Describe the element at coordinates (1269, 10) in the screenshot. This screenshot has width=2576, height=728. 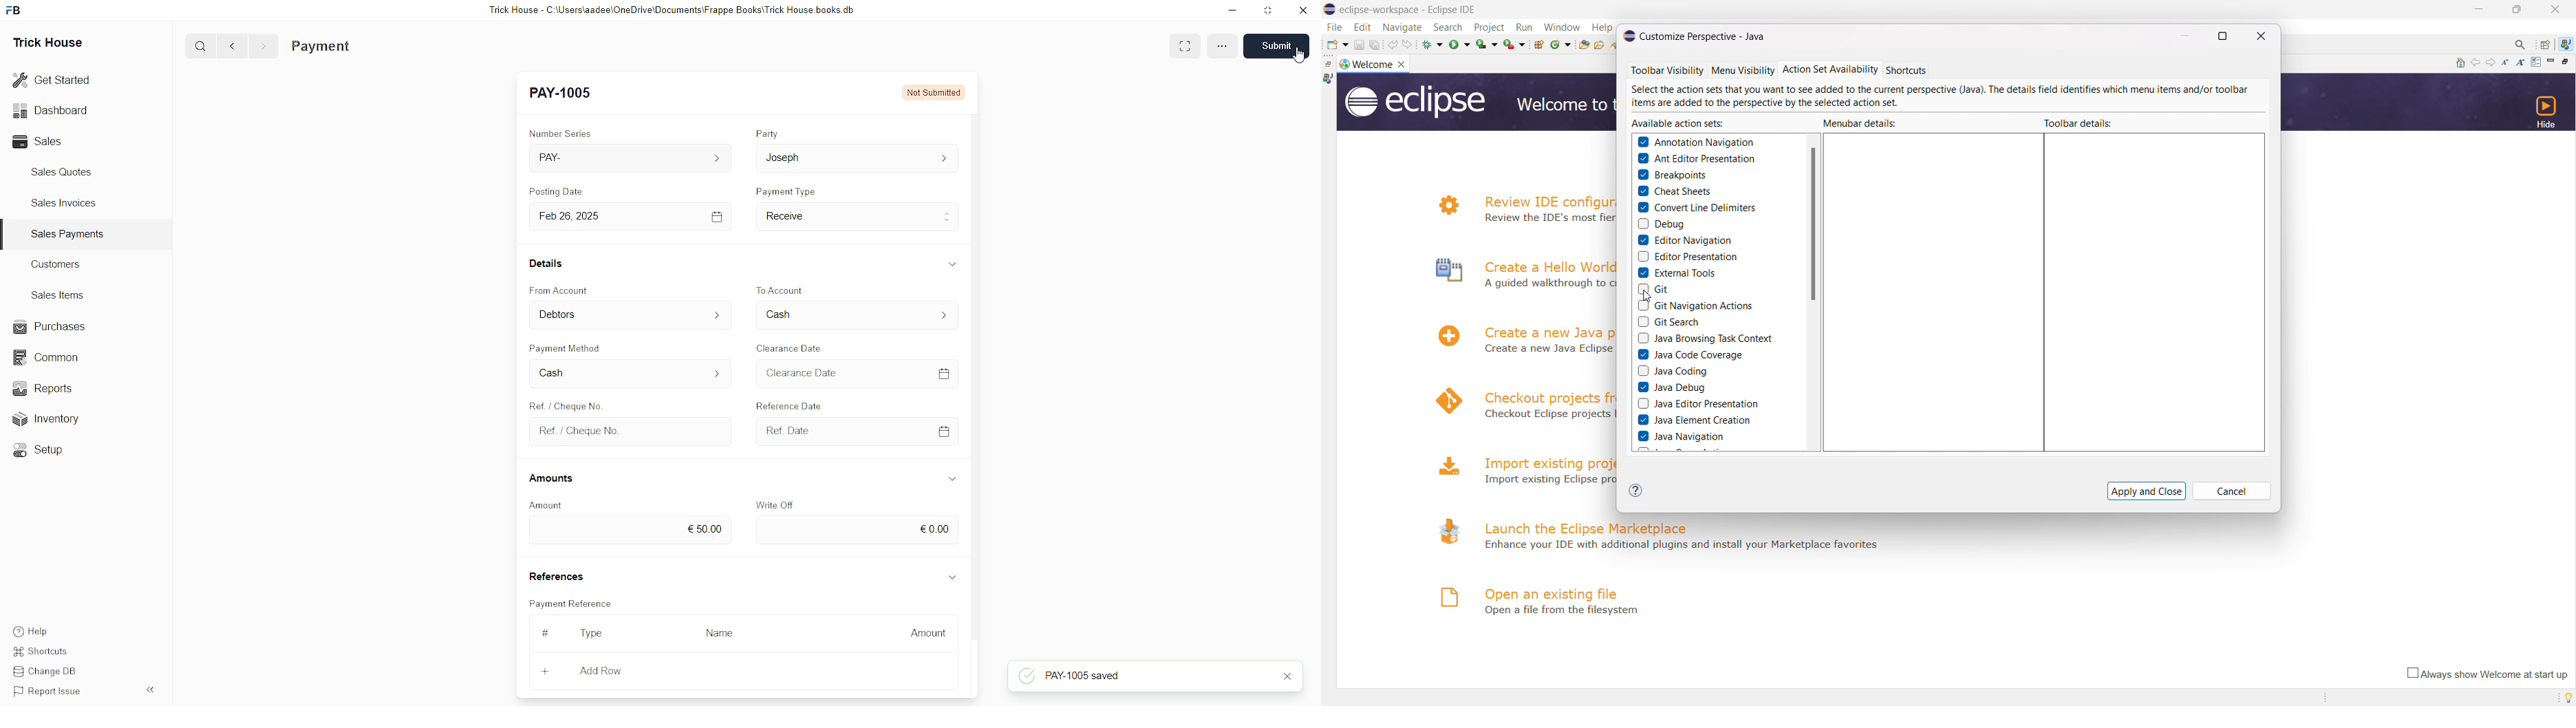
I see `resize` at that location.